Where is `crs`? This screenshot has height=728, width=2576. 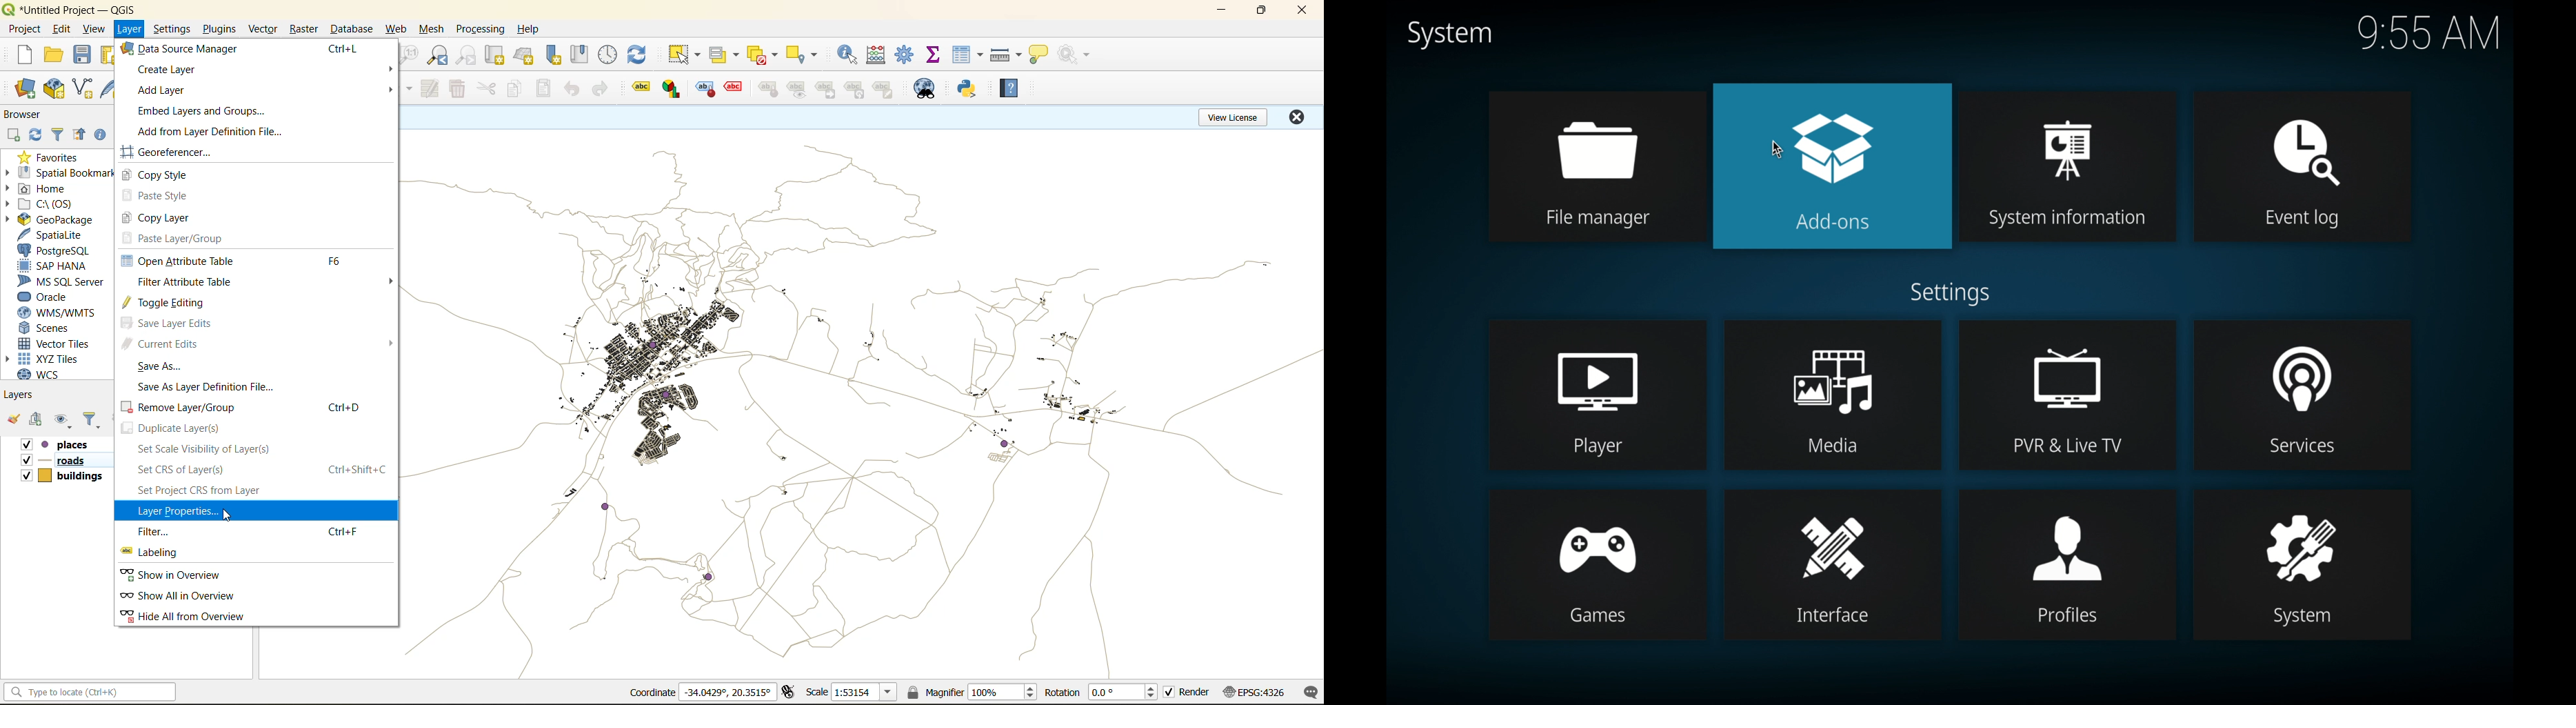
crs is located at coordinates (1256, 693).